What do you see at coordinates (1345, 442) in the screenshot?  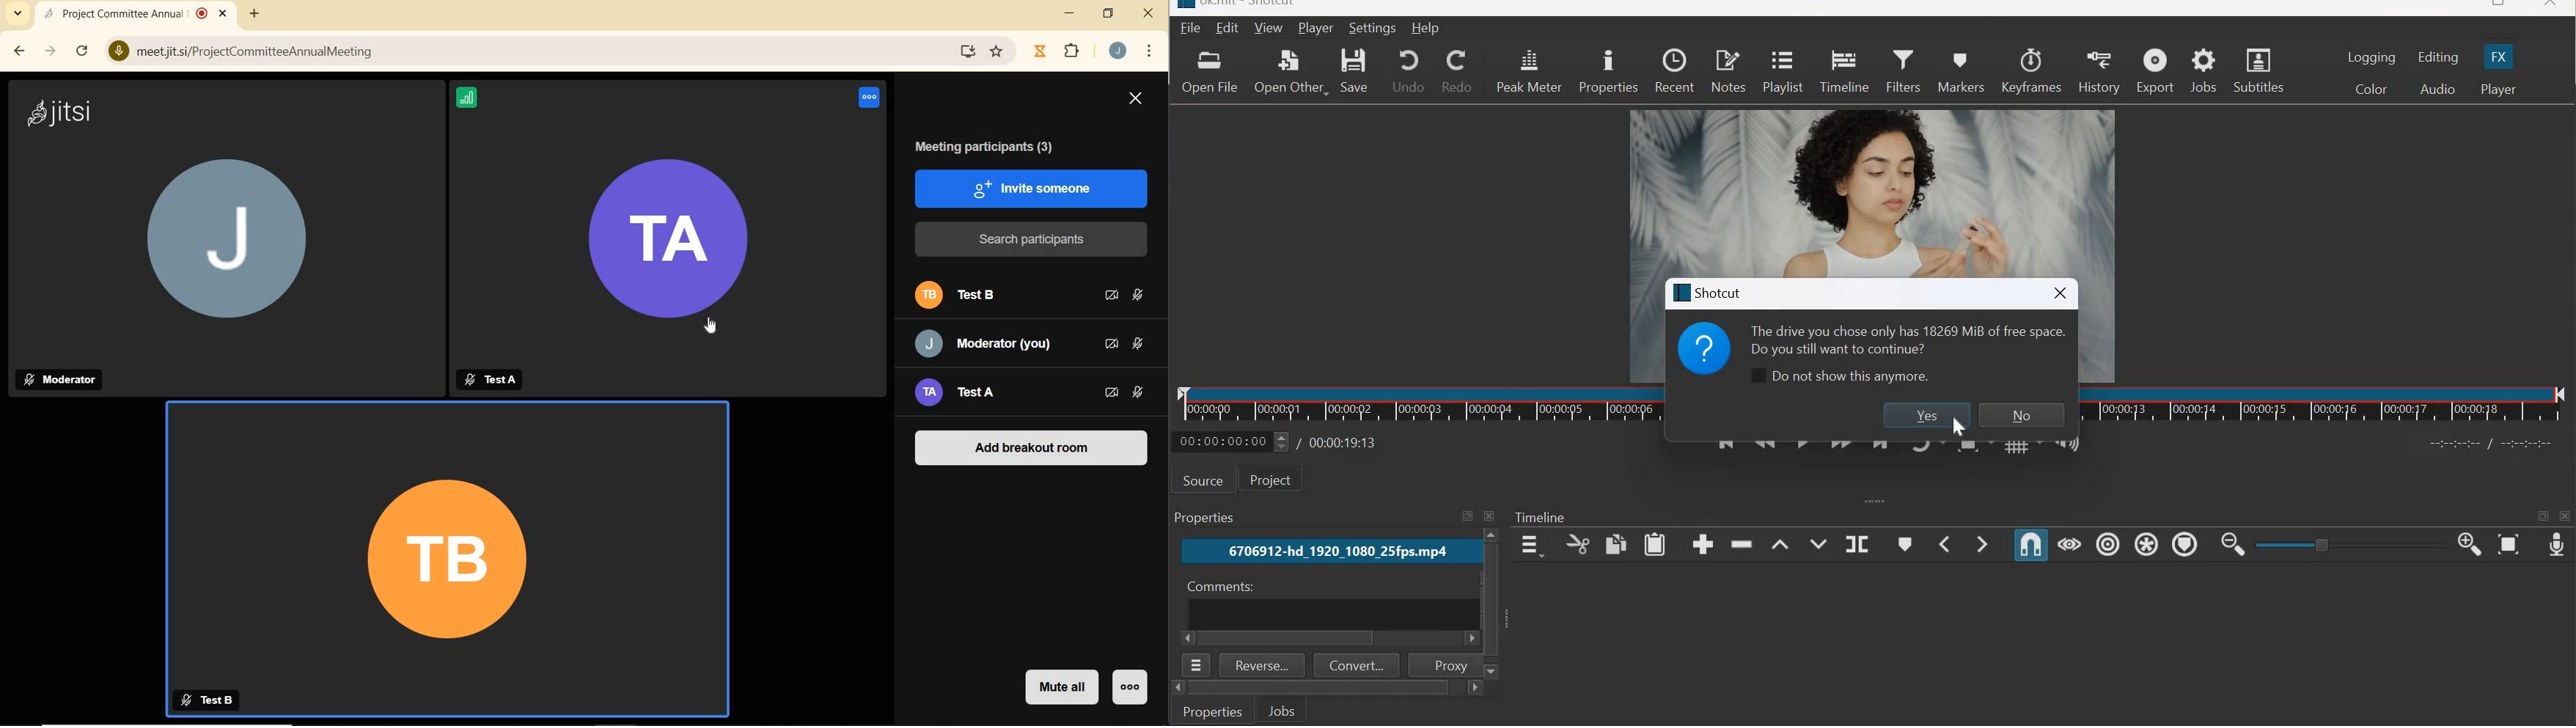 I see `Total duration` at bounding box center [1345, 442].